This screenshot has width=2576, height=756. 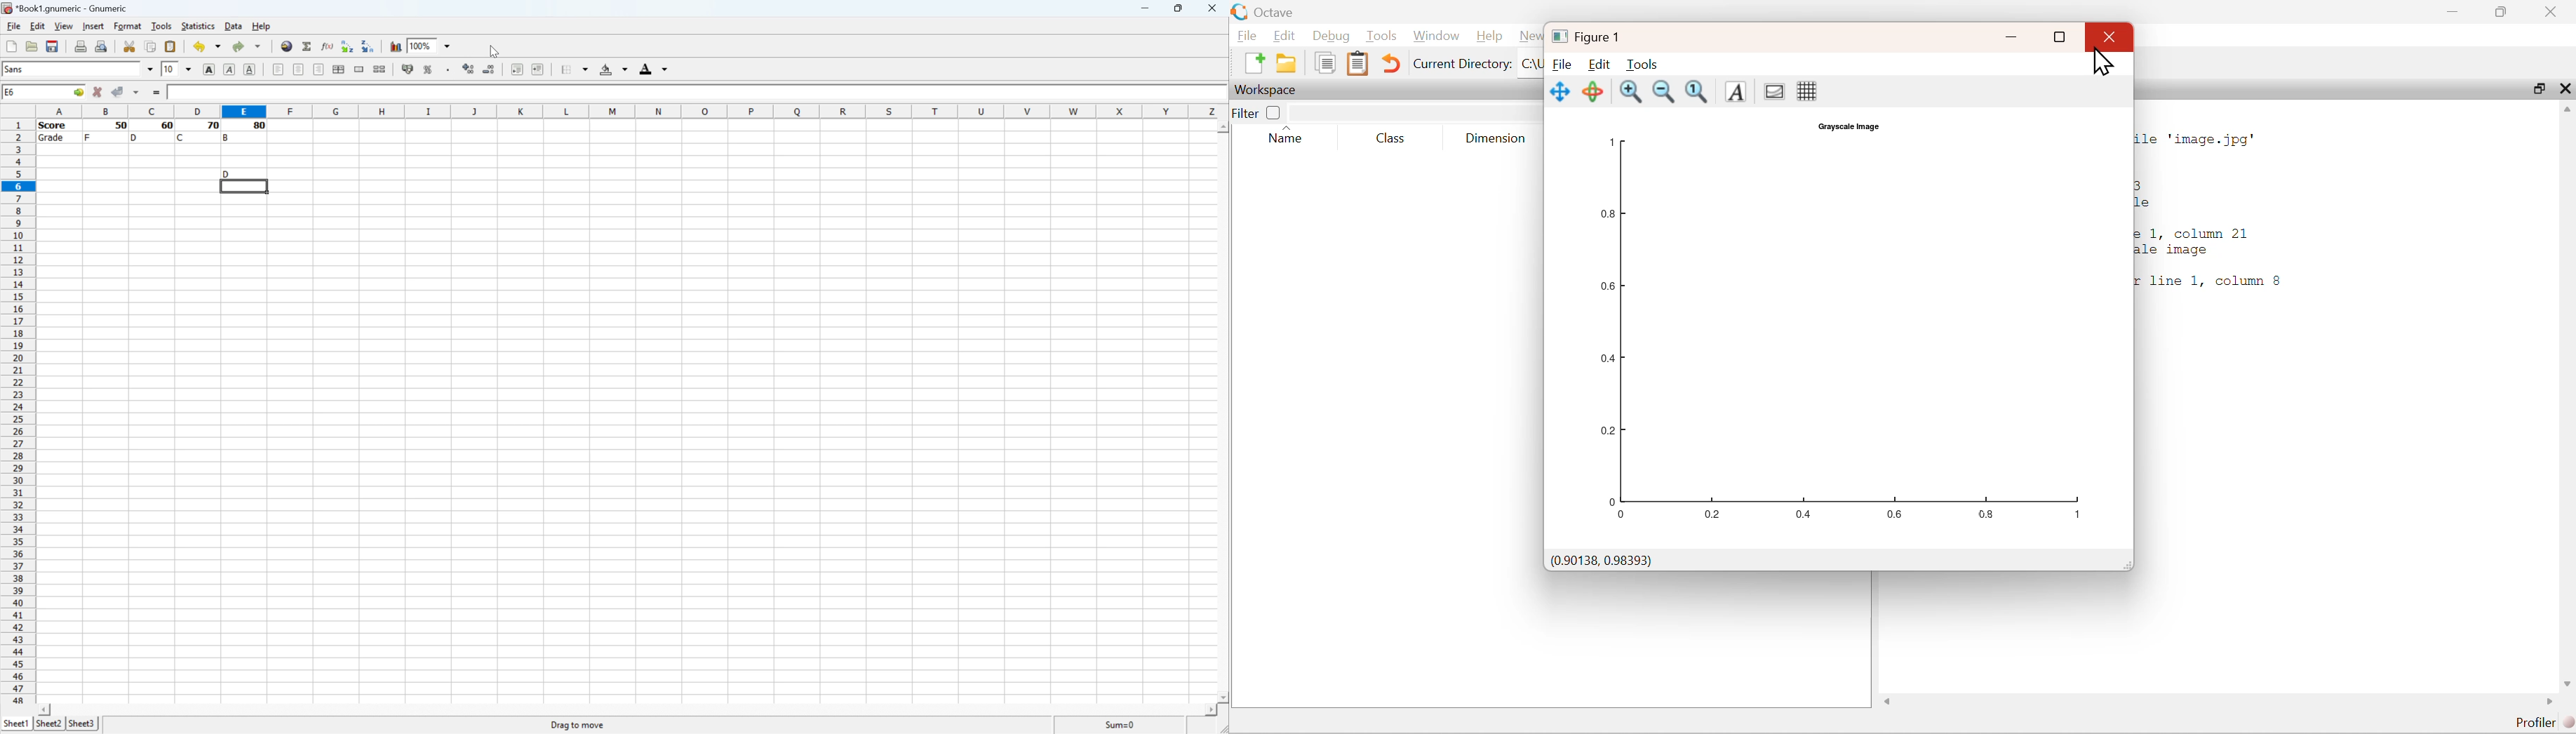 What do you see at coordinates (578, 726) in the screenshot?
I see `Drag to move` at bounding box center [578, 726].